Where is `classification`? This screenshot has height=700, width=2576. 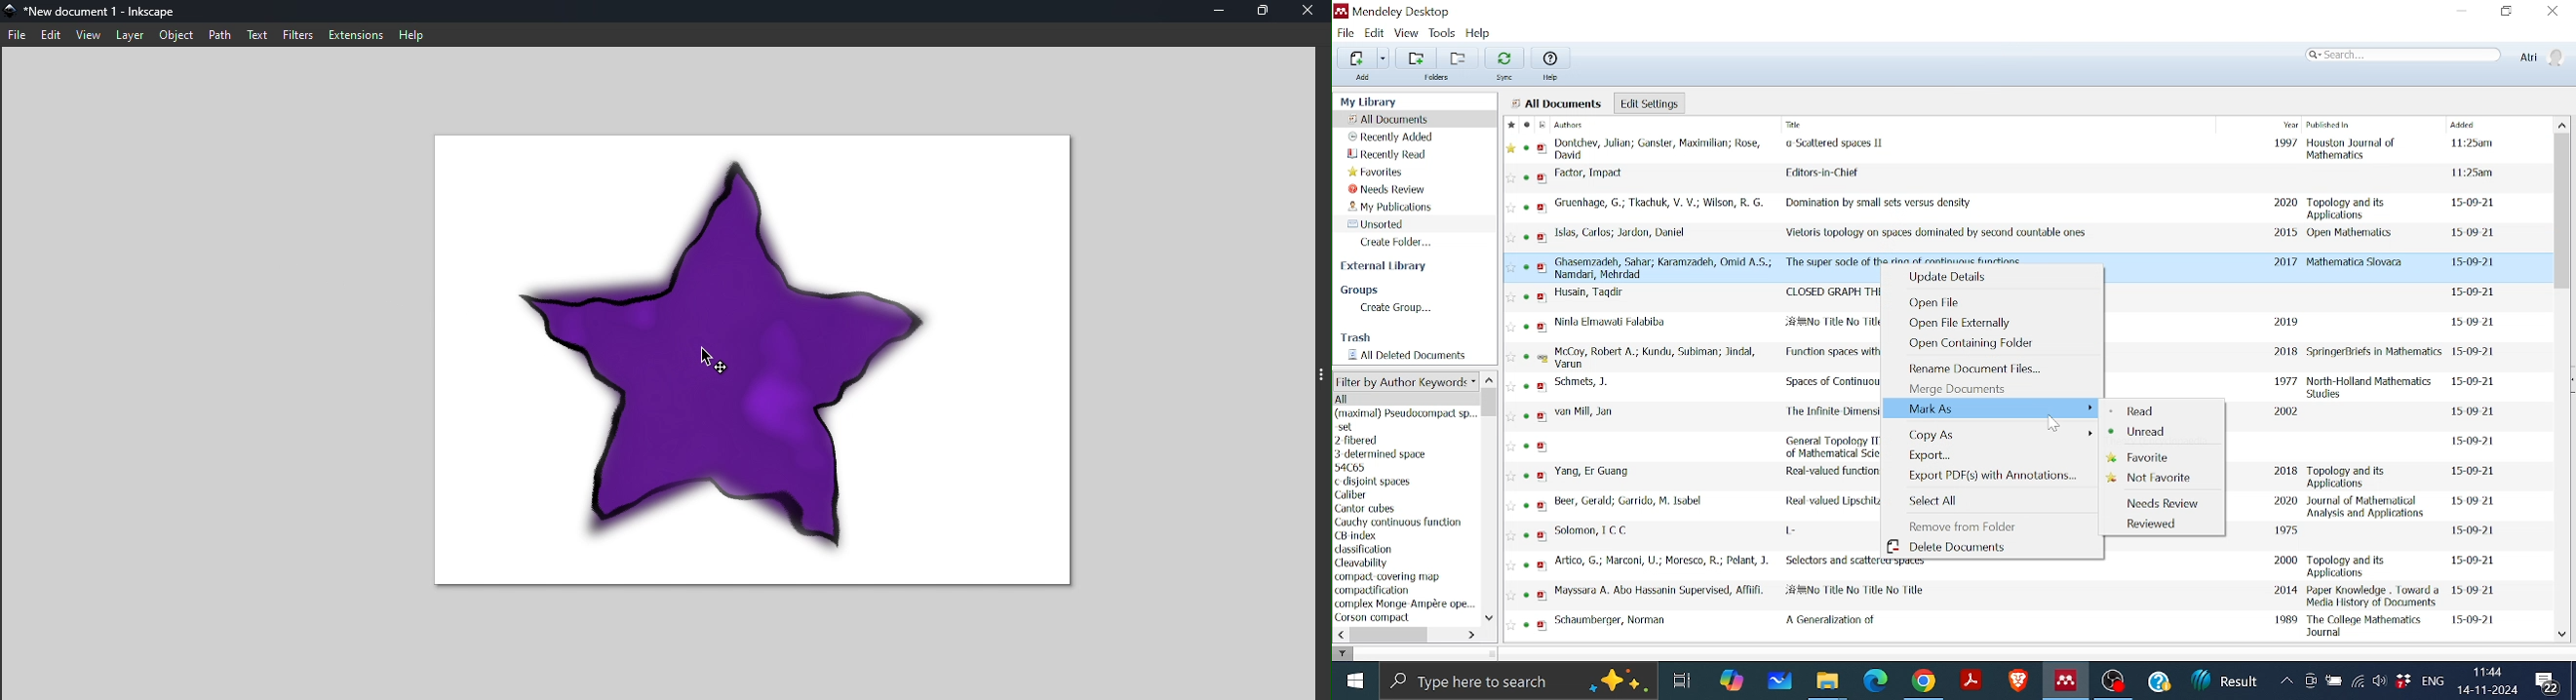
classification is located at coordinates (1367, 548).